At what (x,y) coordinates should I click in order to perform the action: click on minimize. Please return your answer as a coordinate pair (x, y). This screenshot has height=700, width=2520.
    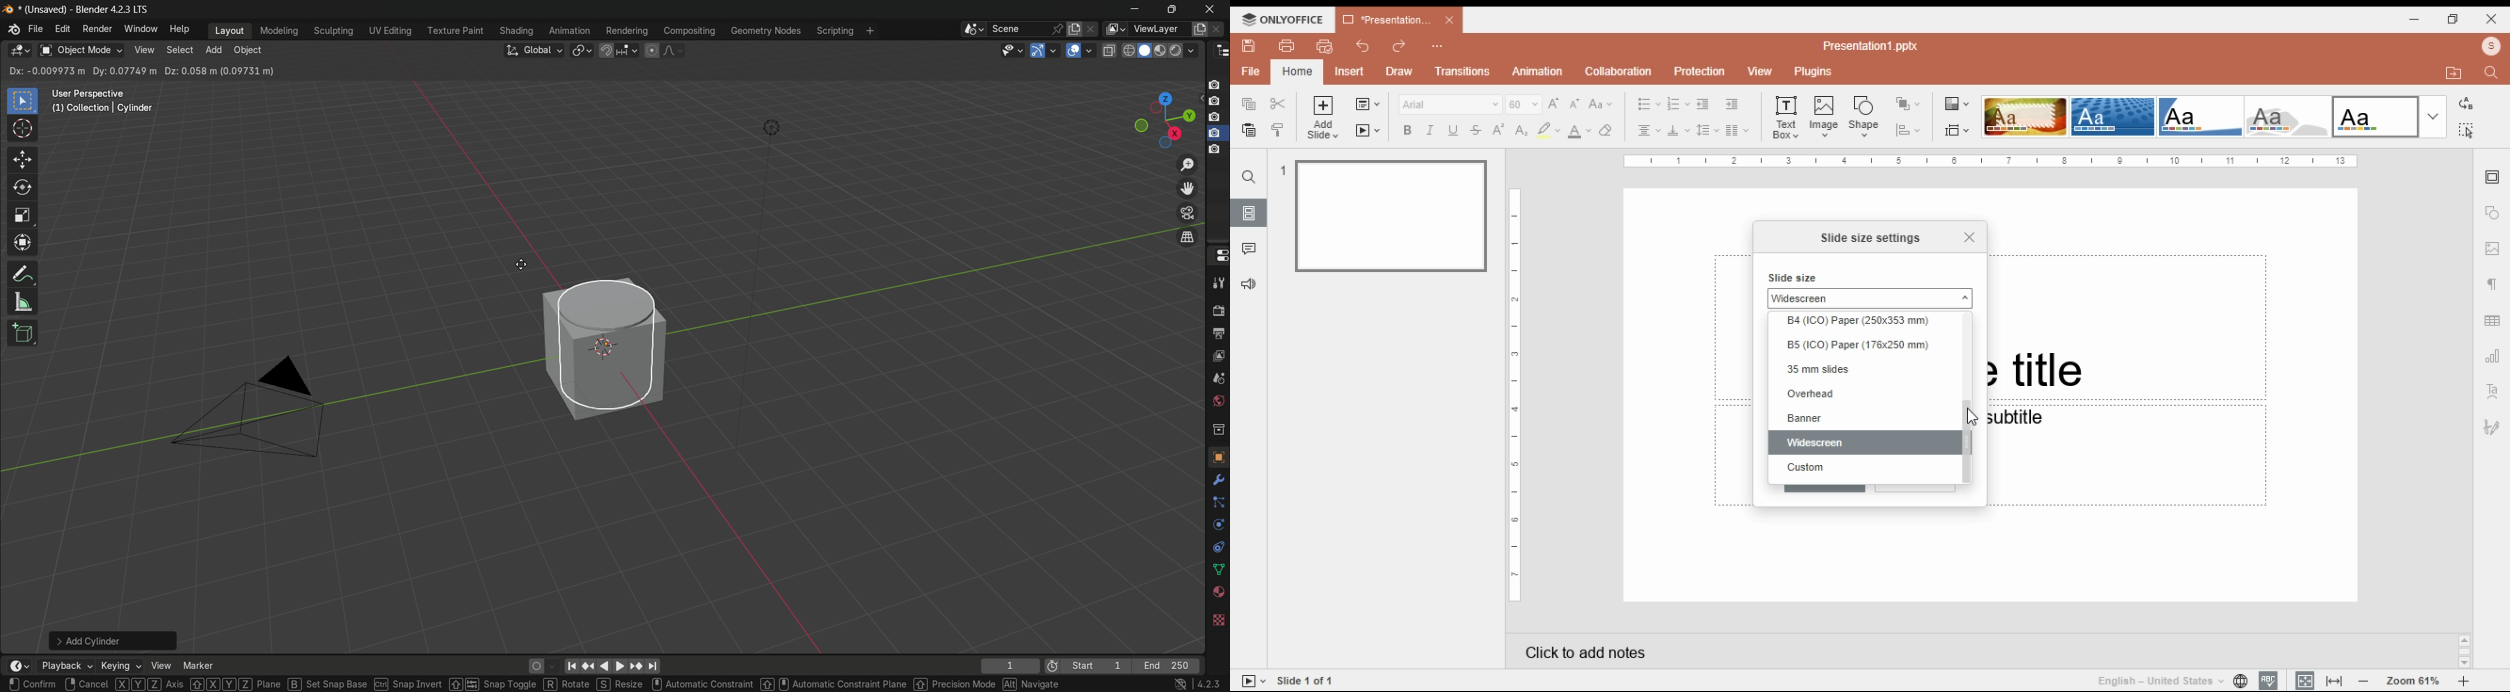
    Looking at the image, I should click on (1135, 10).